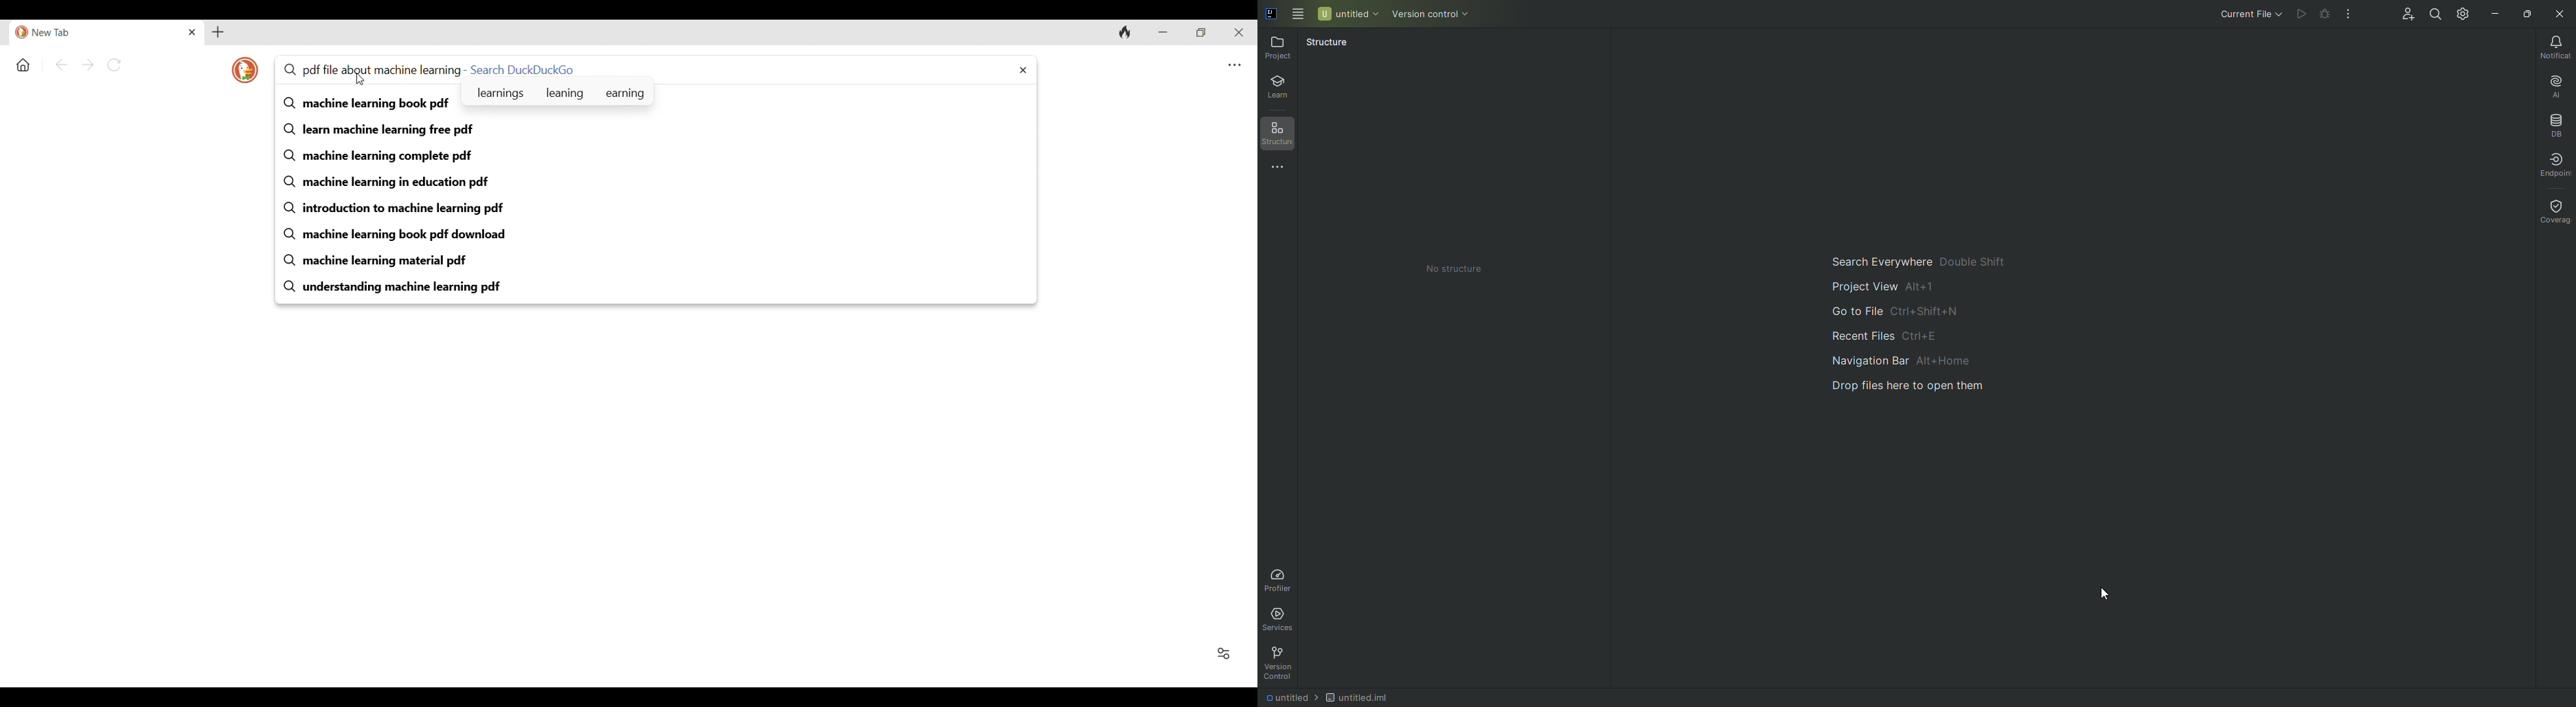  I want to click on Search DuckDuckGo, so click(523, 69).